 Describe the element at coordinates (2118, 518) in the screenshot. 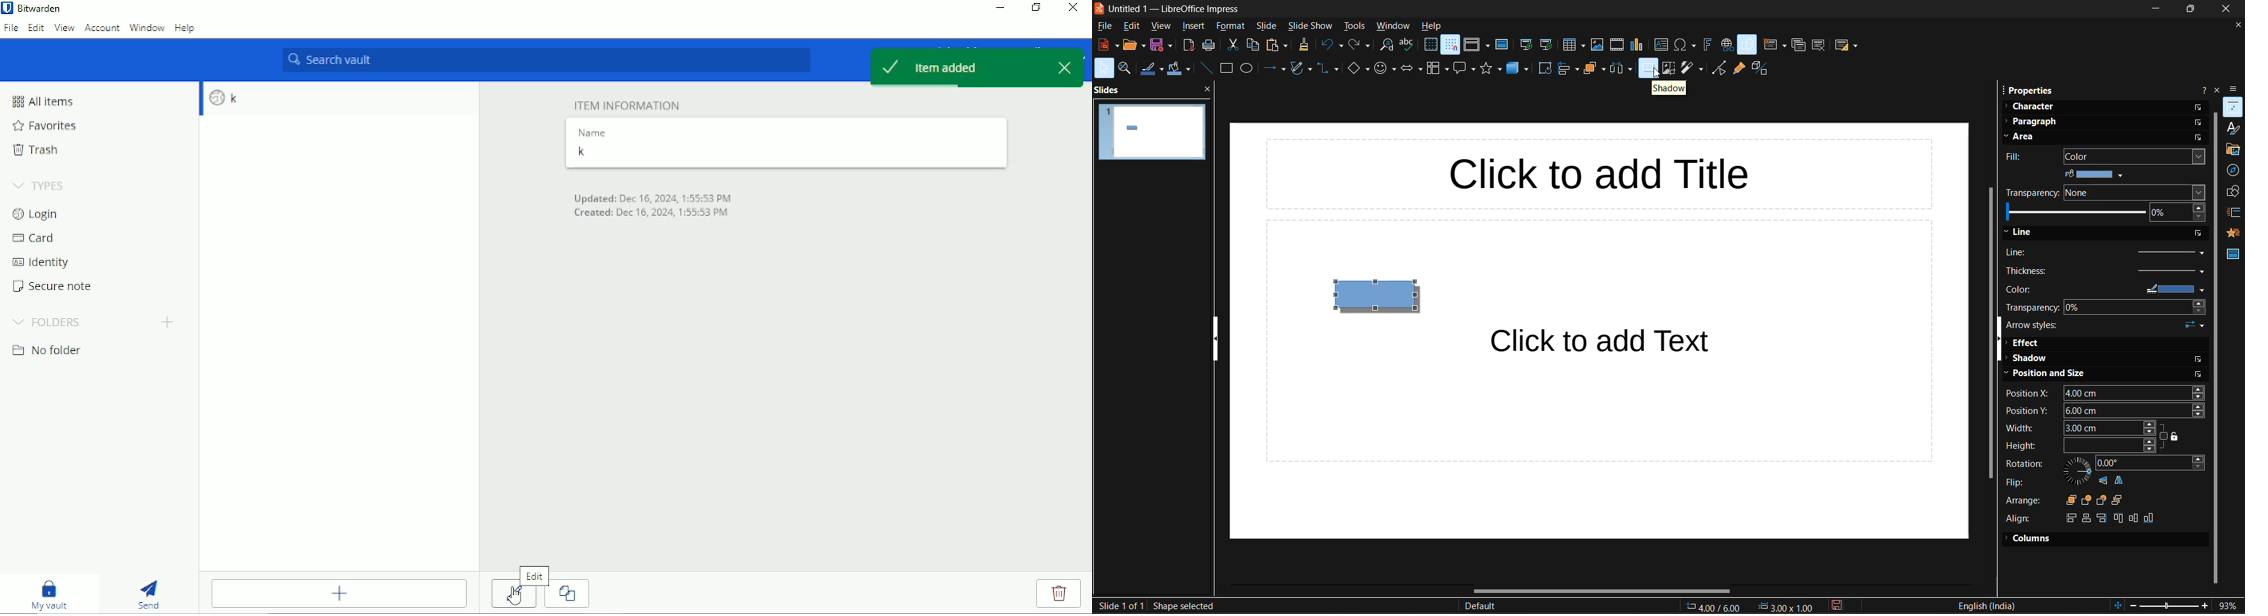

I see `top` at that location.